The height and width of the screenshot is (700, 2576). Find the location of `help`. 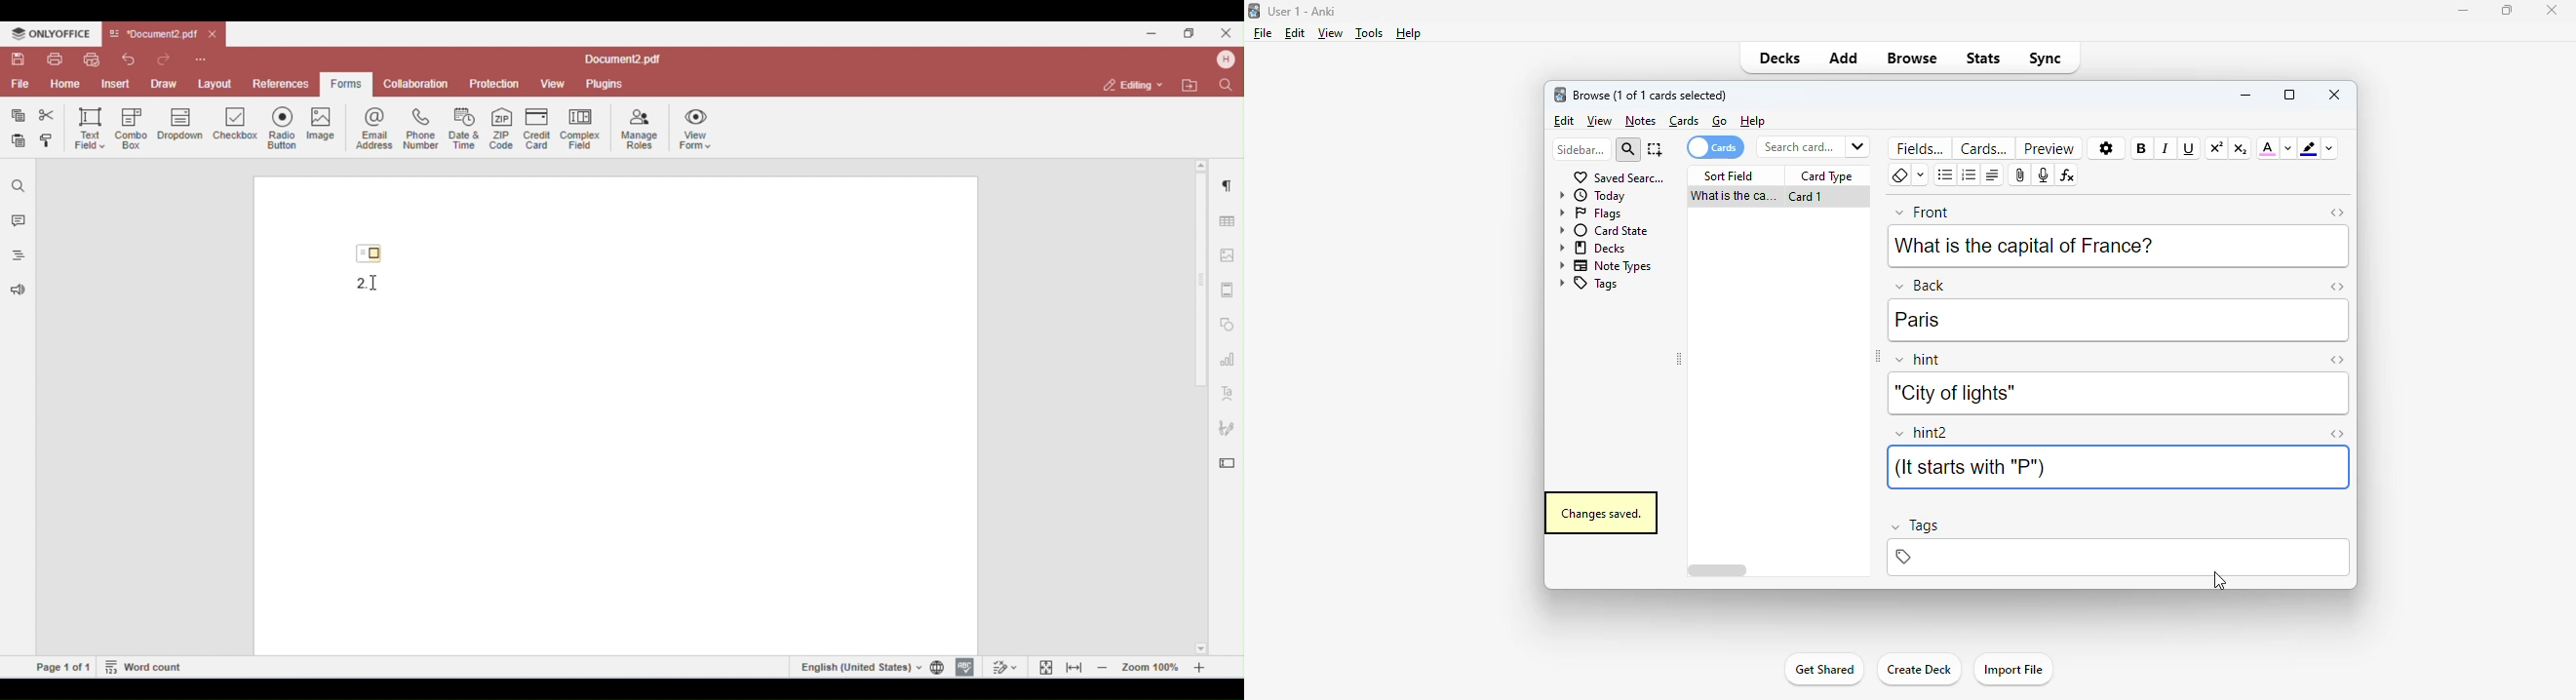

help is located at coordinates (1753, 121).